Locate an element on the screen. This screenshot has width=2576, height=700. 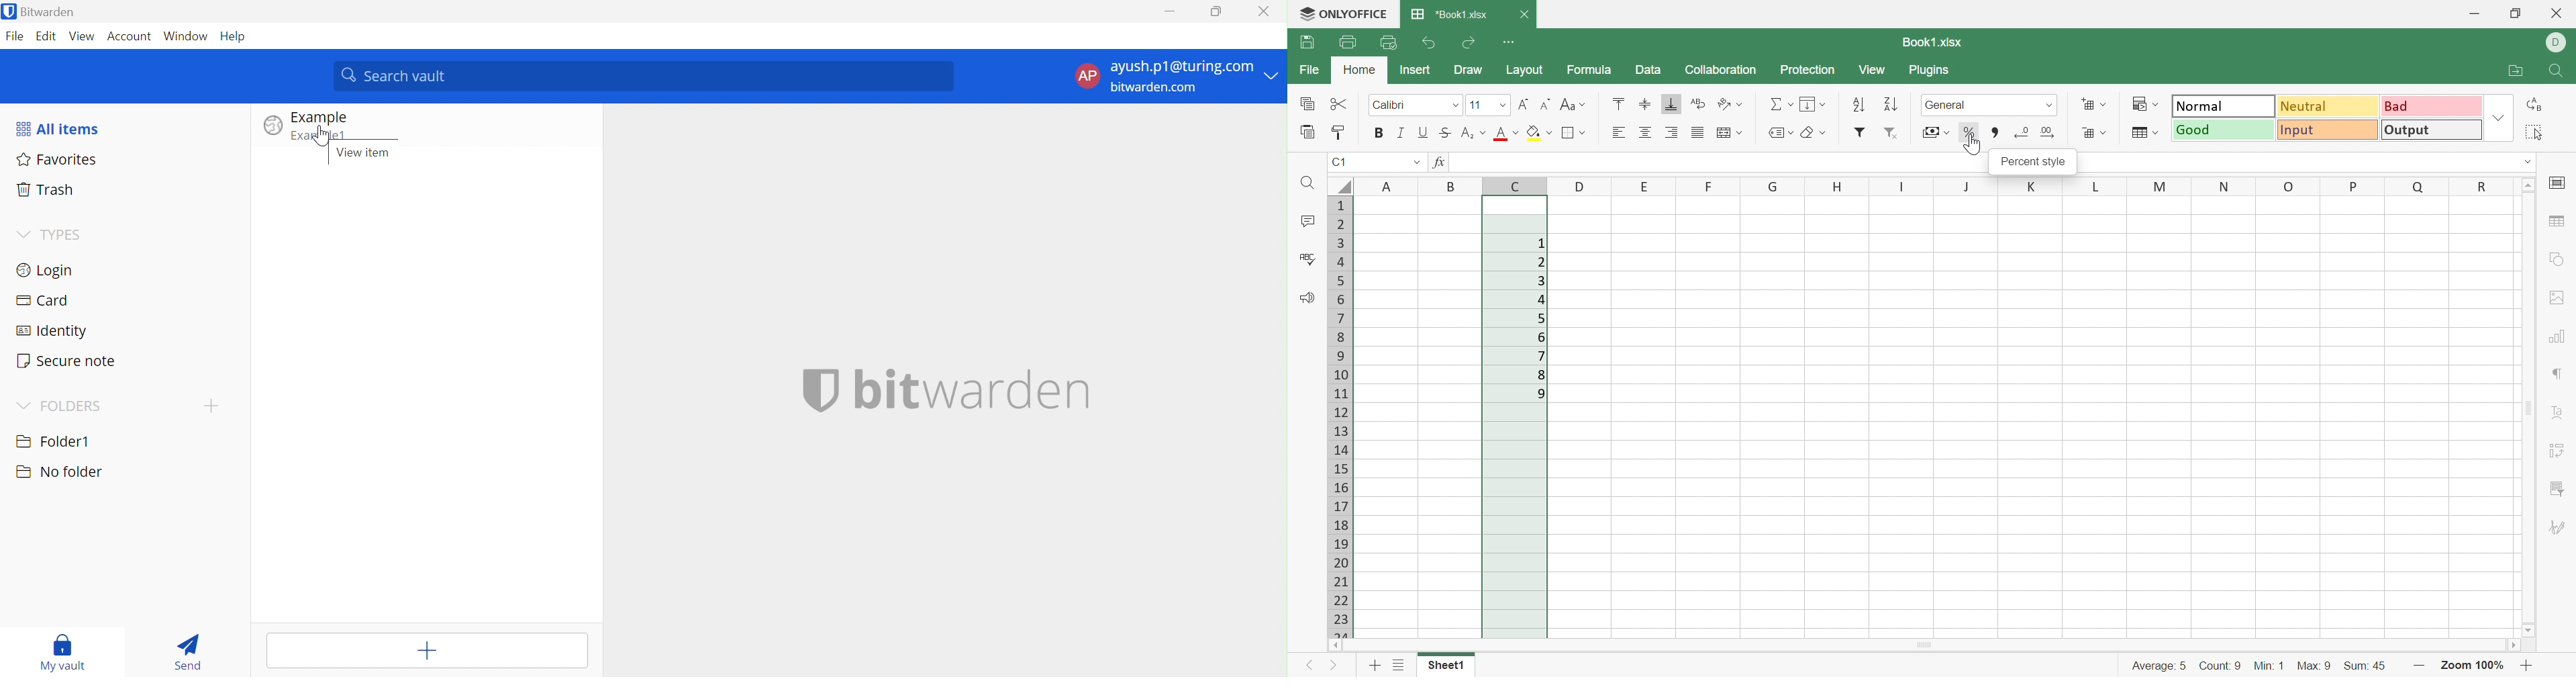
Send is located at coordinates (187, 652).